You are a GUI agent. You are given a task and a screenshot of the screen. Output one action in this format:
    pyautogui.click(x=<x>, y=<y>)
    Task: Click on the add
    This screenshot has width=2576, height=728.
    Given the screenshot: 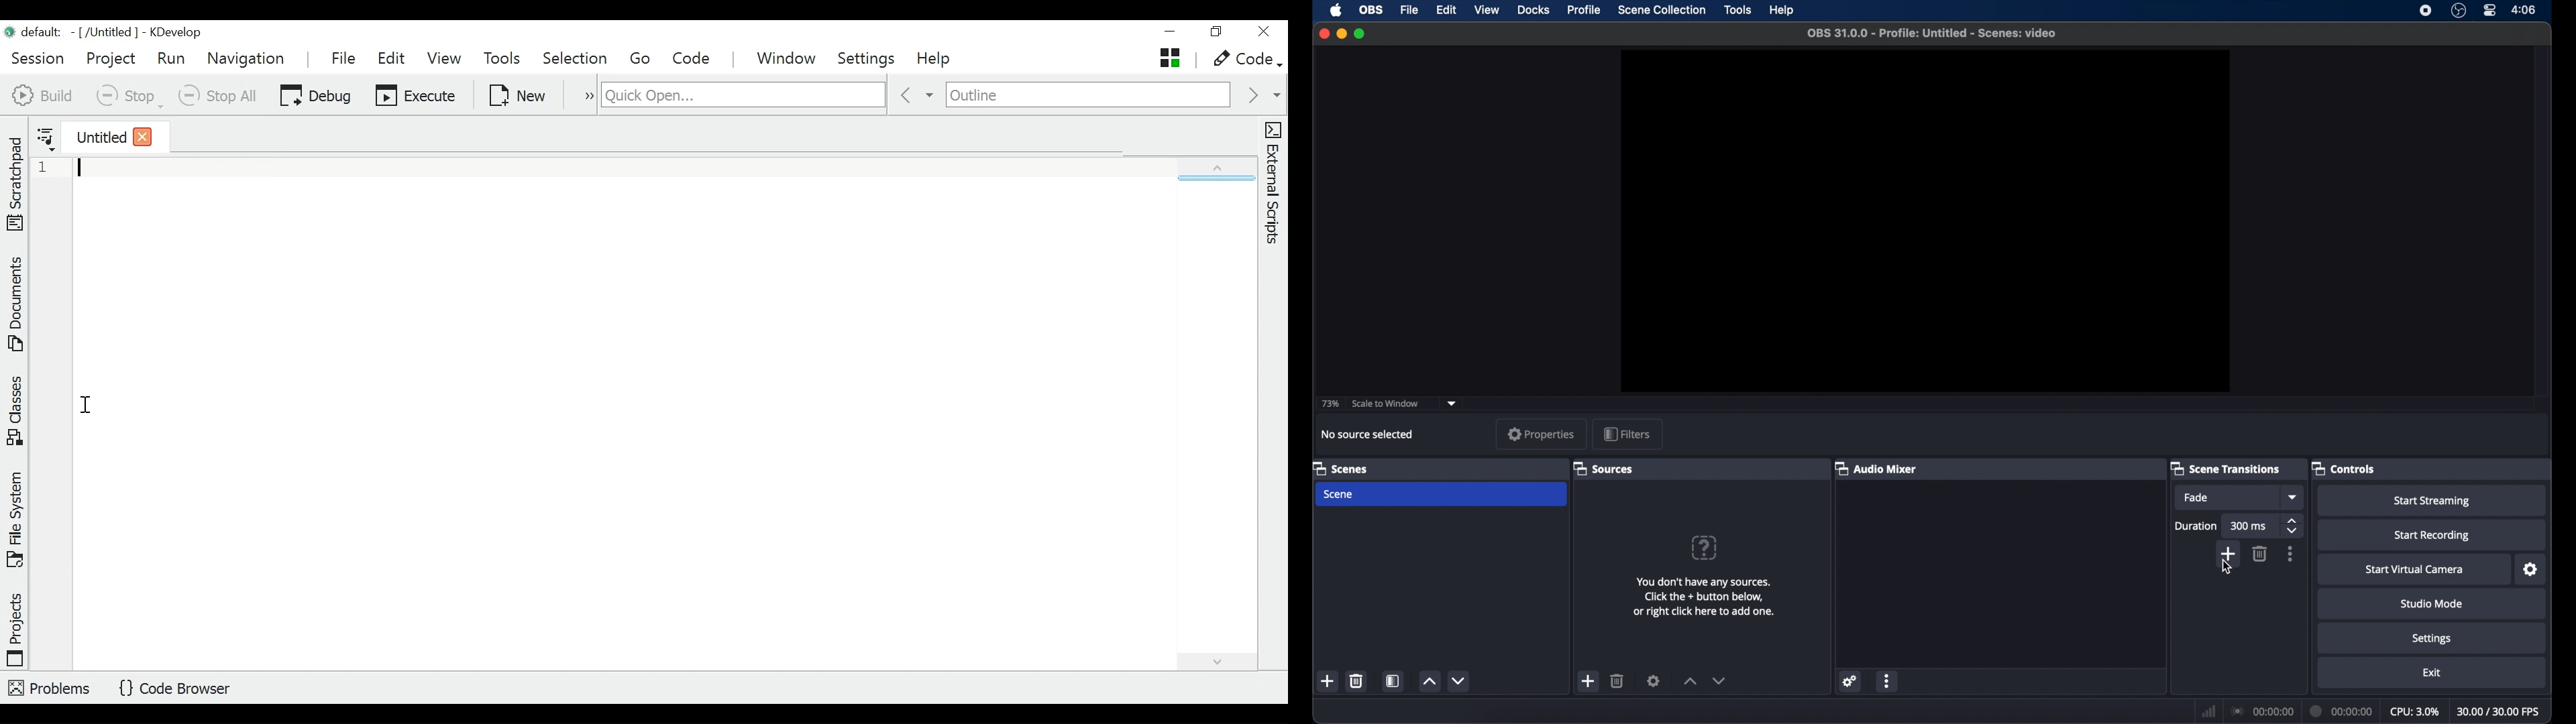 What is the action you would take?
    pyautogui.click(x=1328, y=681)
    